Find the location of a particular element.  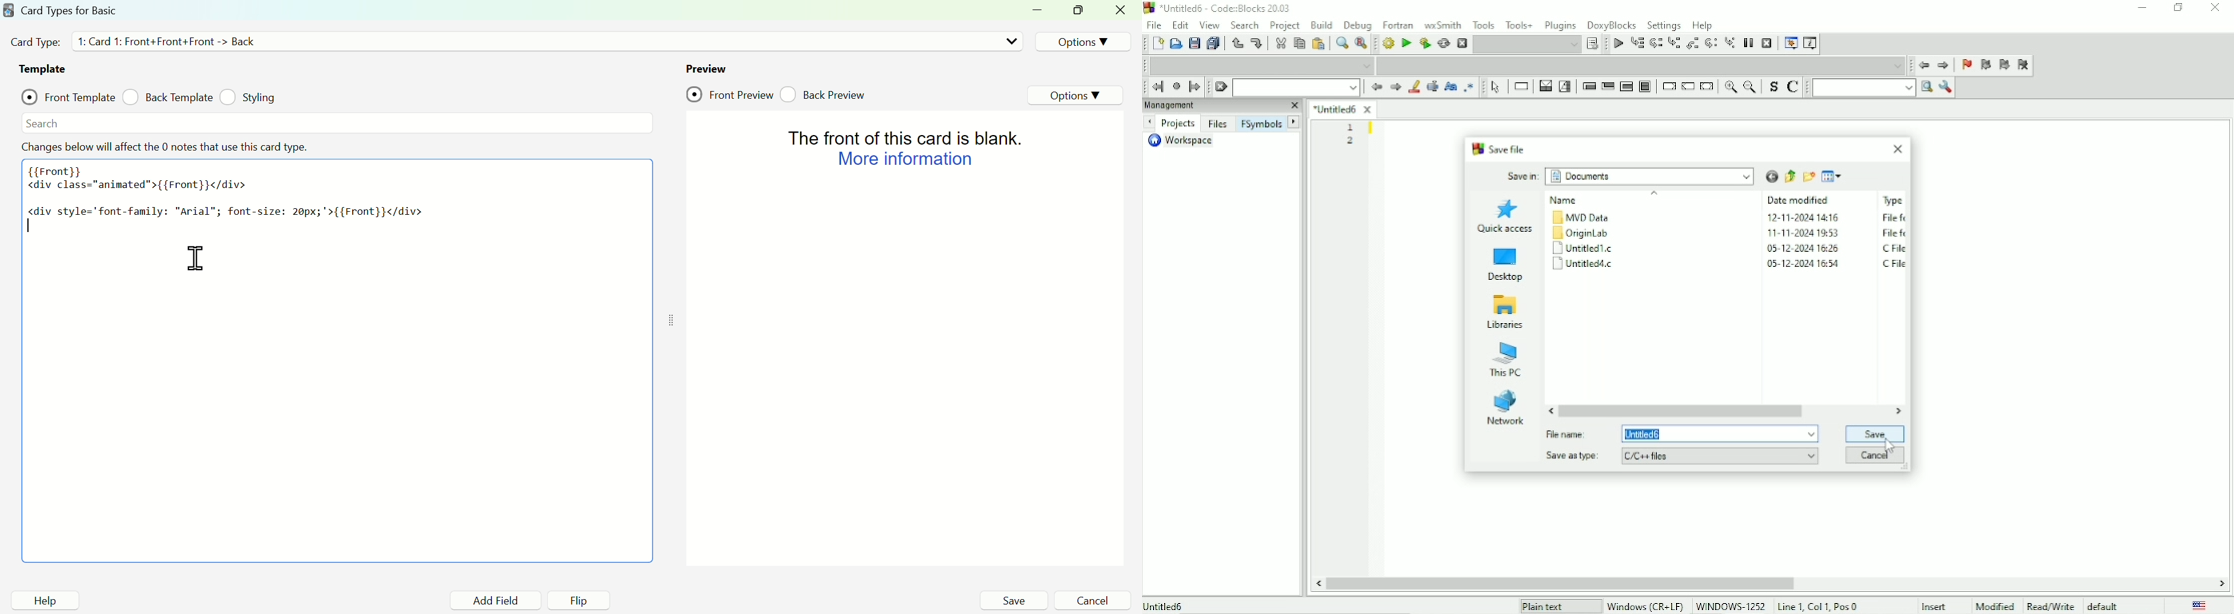

Minimize is located at coordinates (1041, 11).